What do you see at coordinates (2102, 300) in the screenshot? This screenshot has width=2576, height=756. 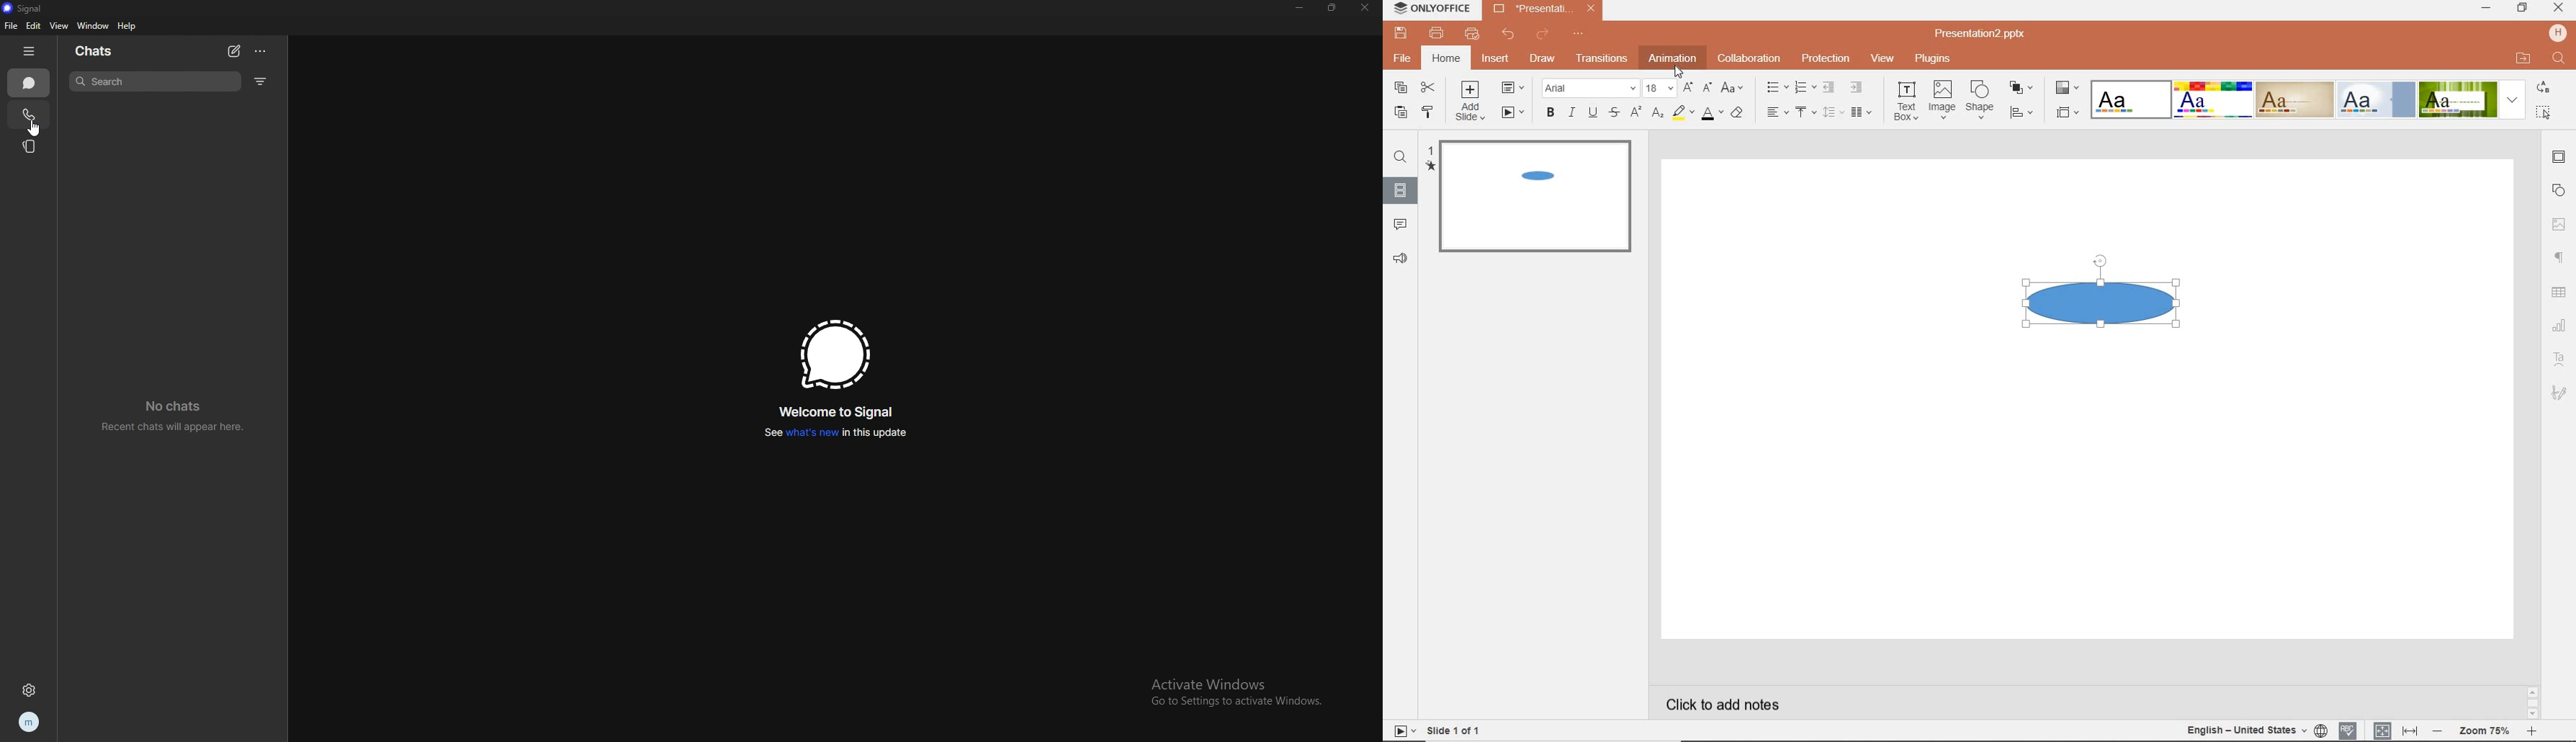 I see `shape with animation effect` at bounding box center [2102, 300].